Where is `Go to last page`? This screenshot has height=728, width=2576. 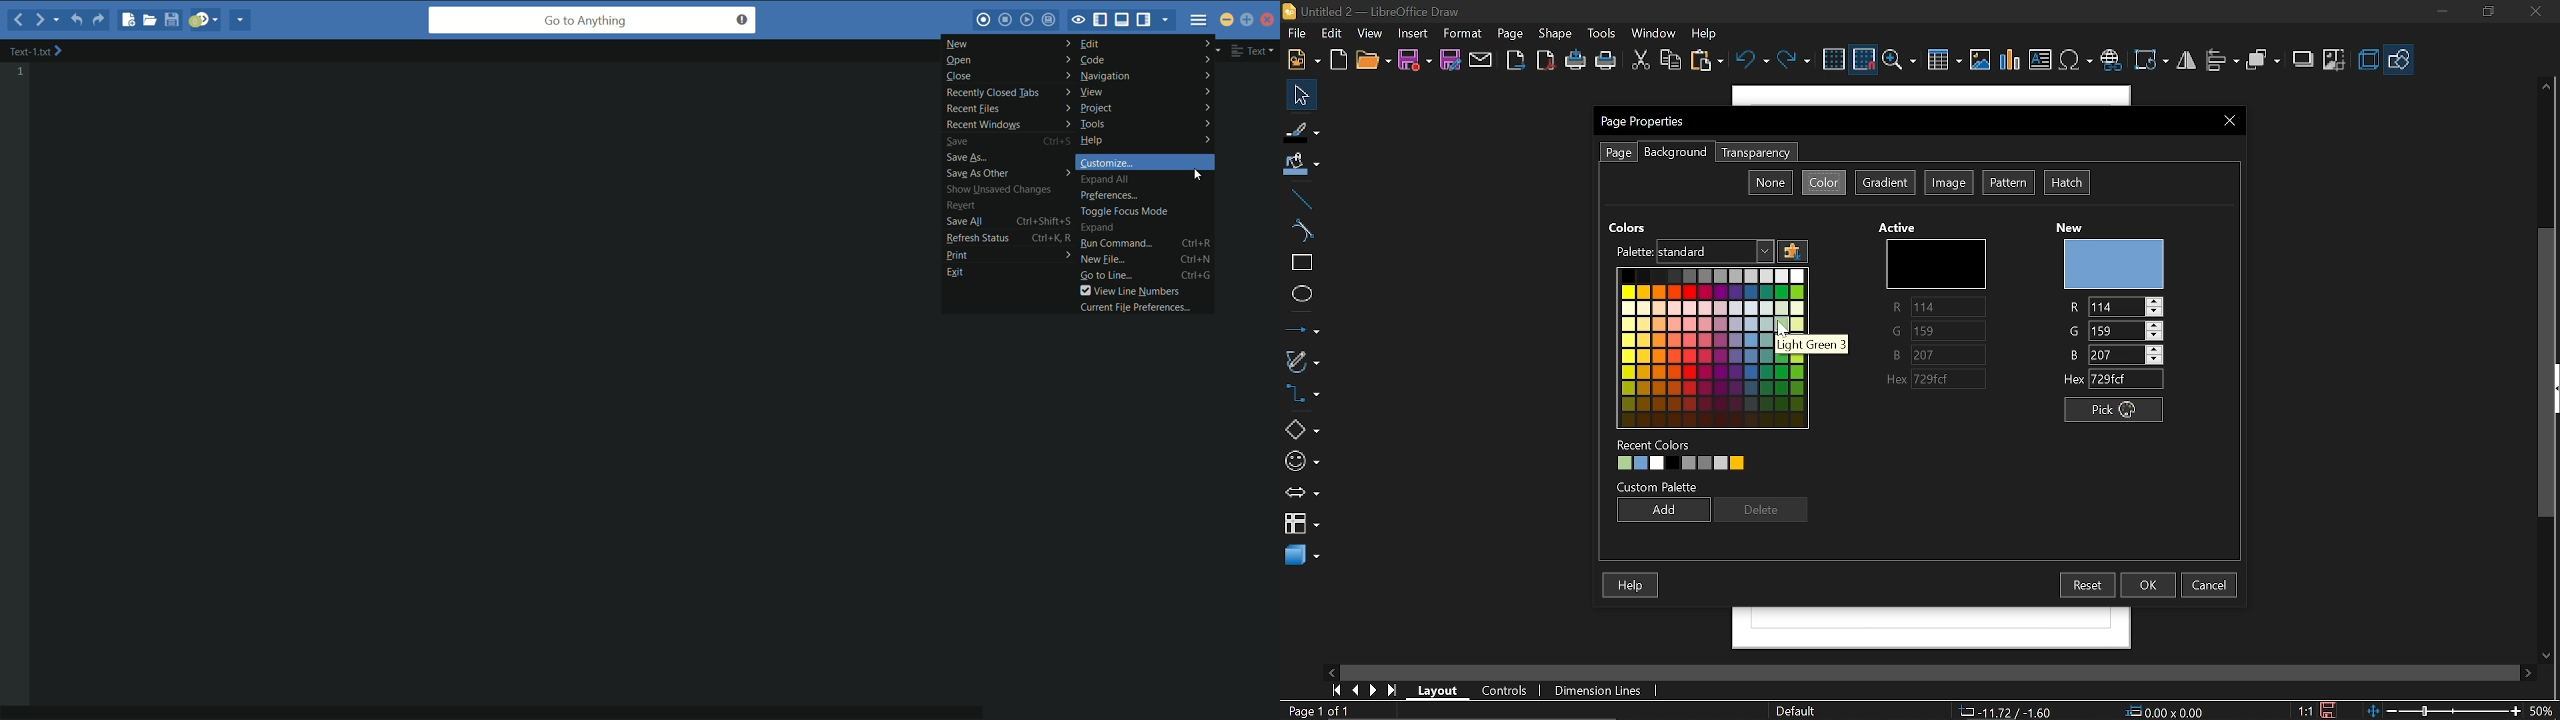 Go to last page is located at coordinates (1395, 691).